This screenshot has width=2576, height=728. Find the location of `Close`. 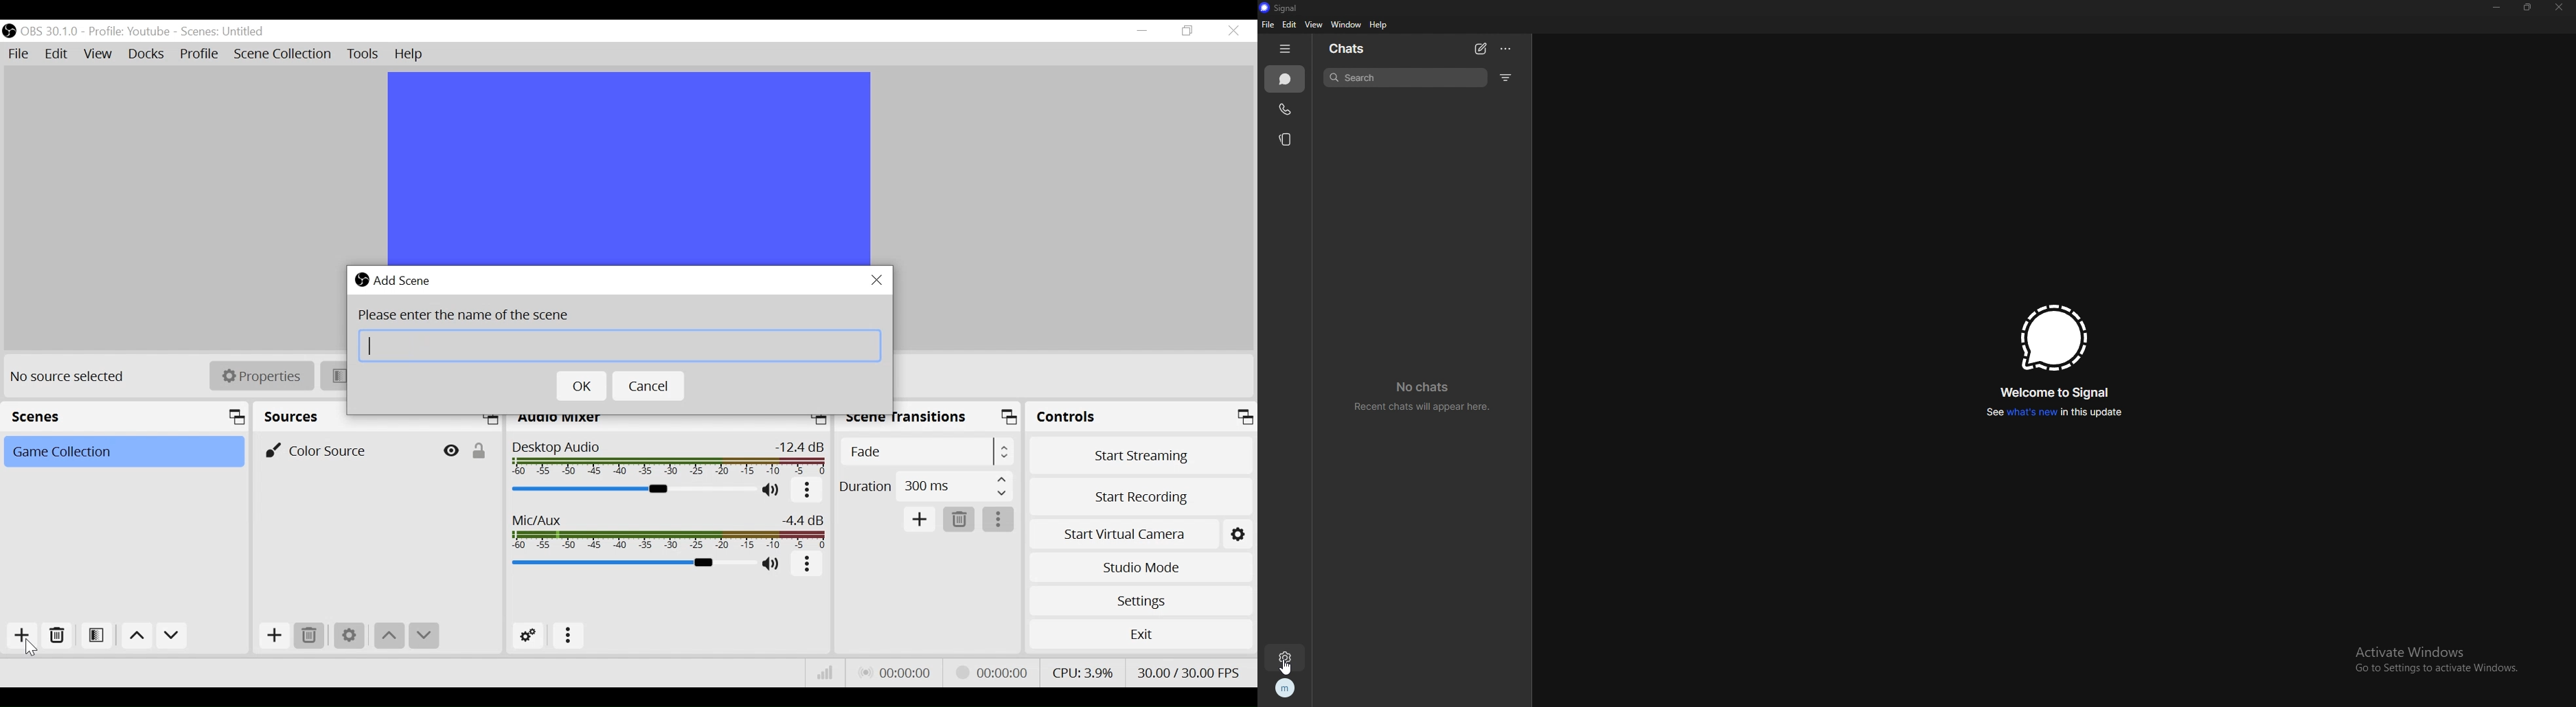

Close is located at coordinates (1233, 31).